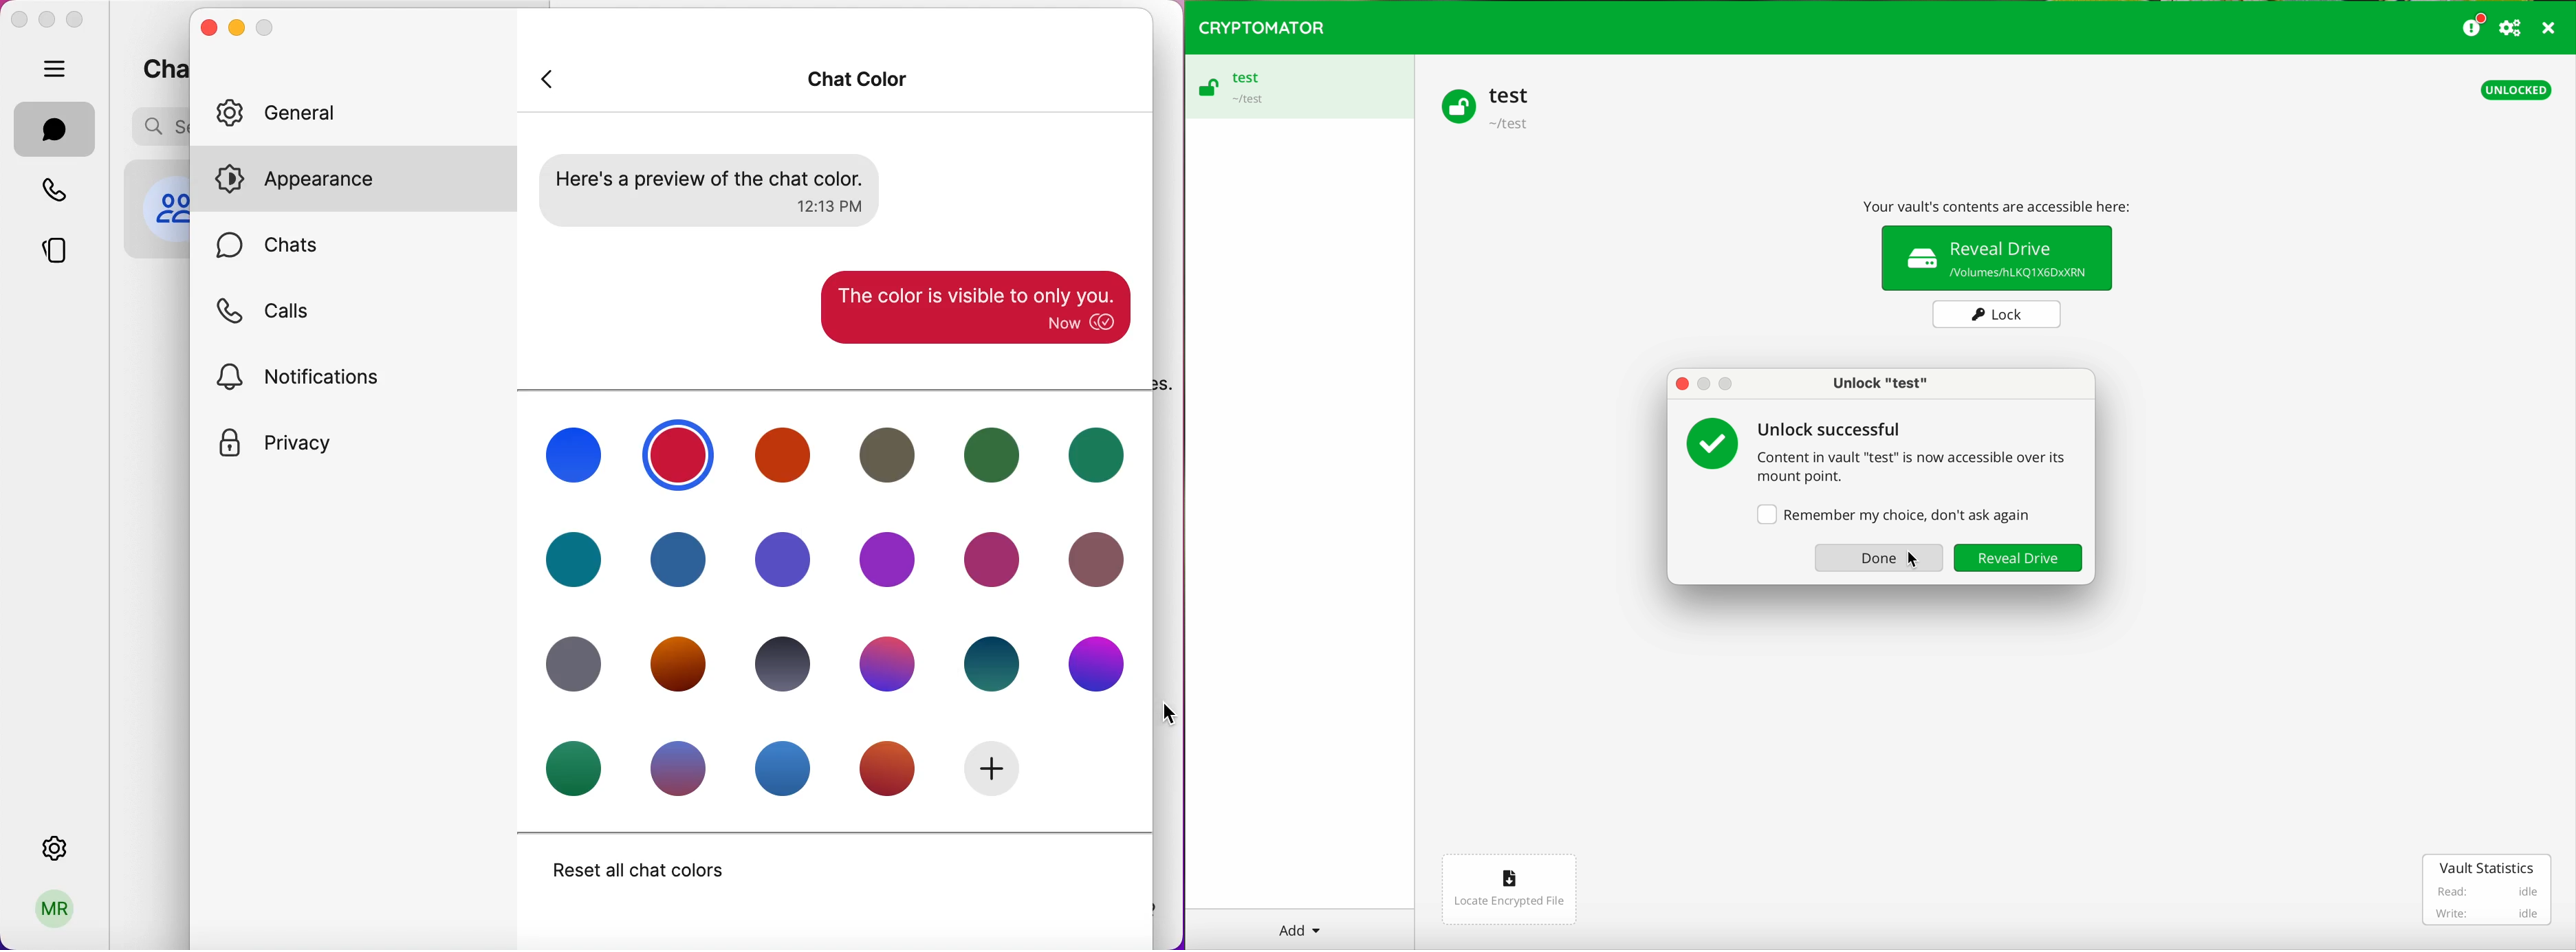 The width and height of the screenshot is (2576, 952). I want to click on calls, so click(315, 311).